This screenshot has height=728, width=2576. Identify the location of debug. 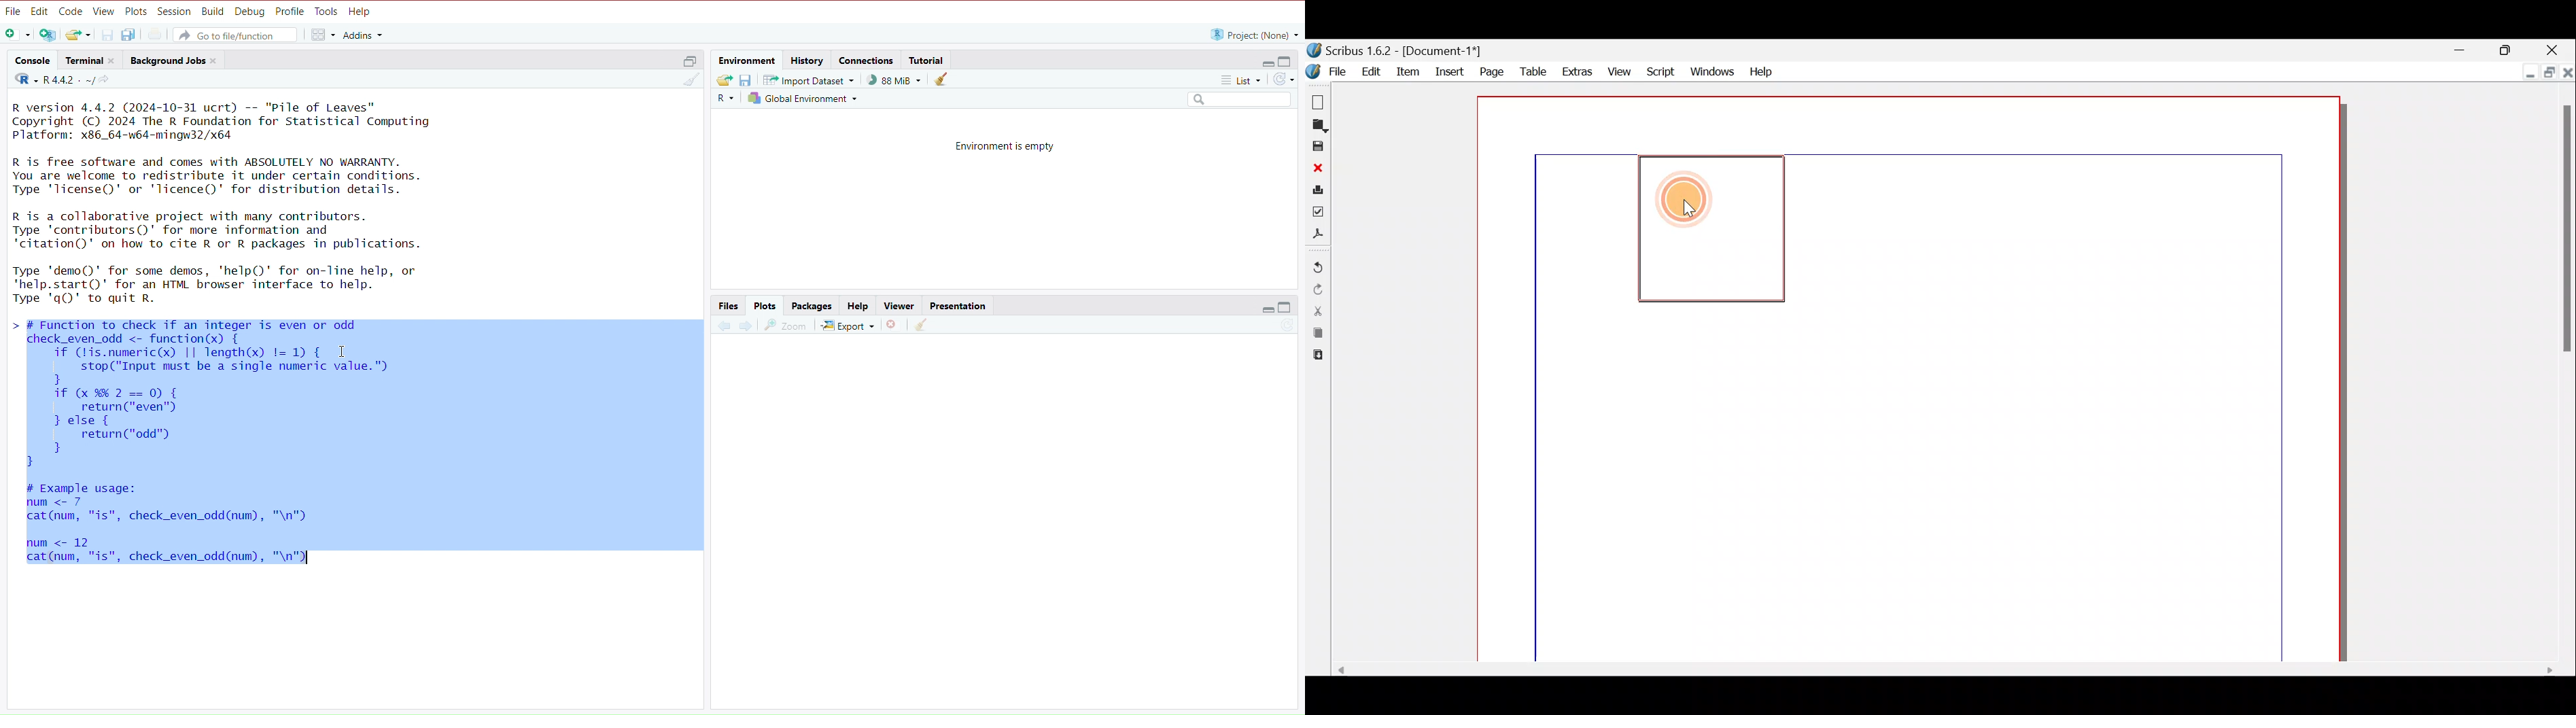
(250, 12).